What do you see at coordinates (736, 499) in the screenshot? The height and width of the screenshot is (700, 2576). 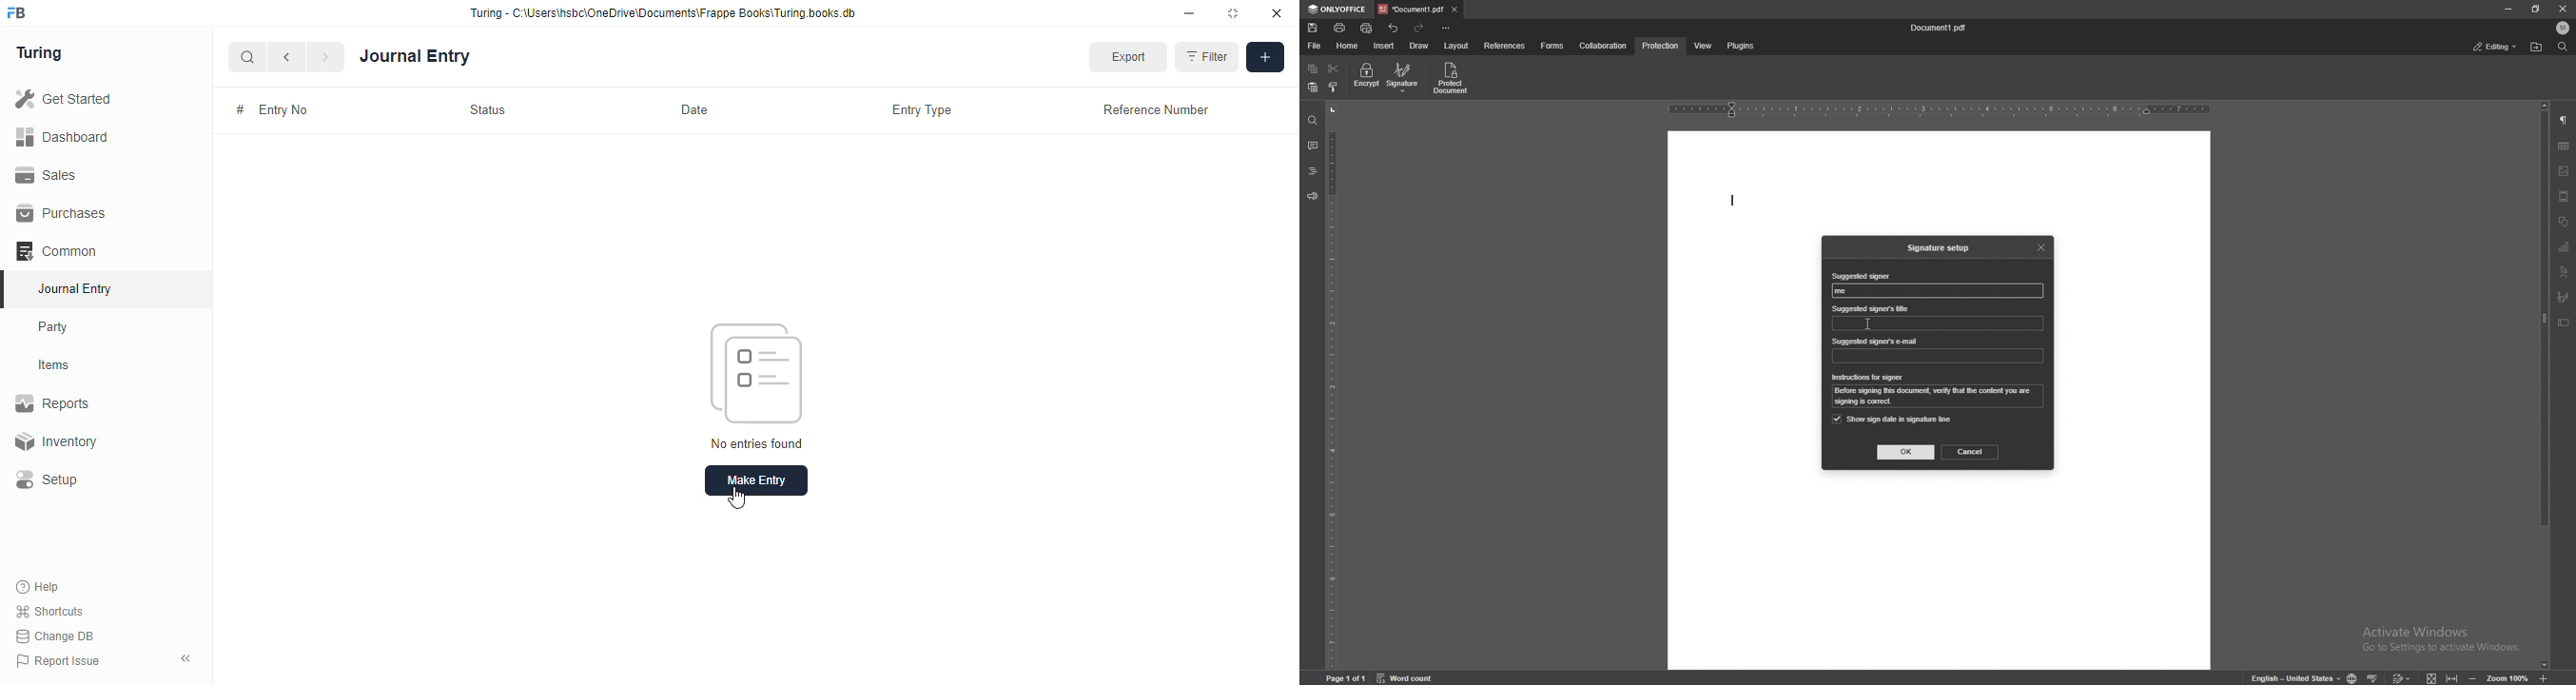 I see `cursor` at bounding box center [736, 499].